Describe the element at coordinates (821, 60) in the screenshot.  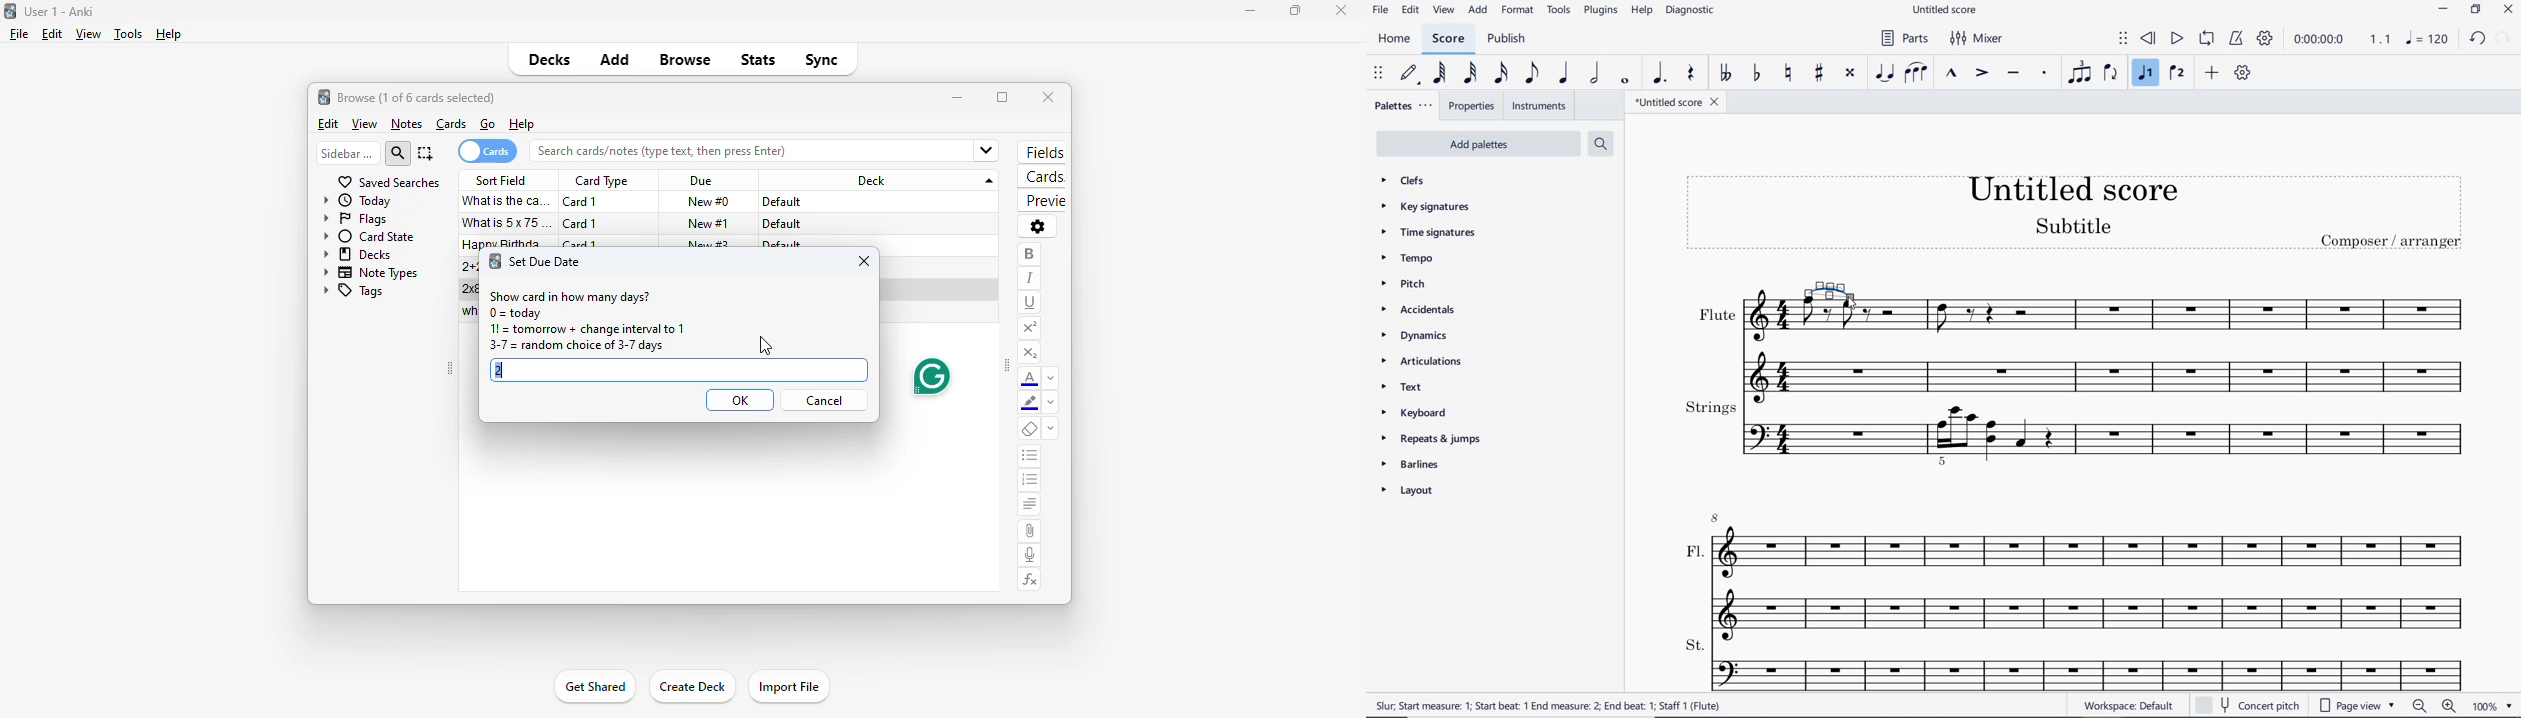
I see `sync` at that location.